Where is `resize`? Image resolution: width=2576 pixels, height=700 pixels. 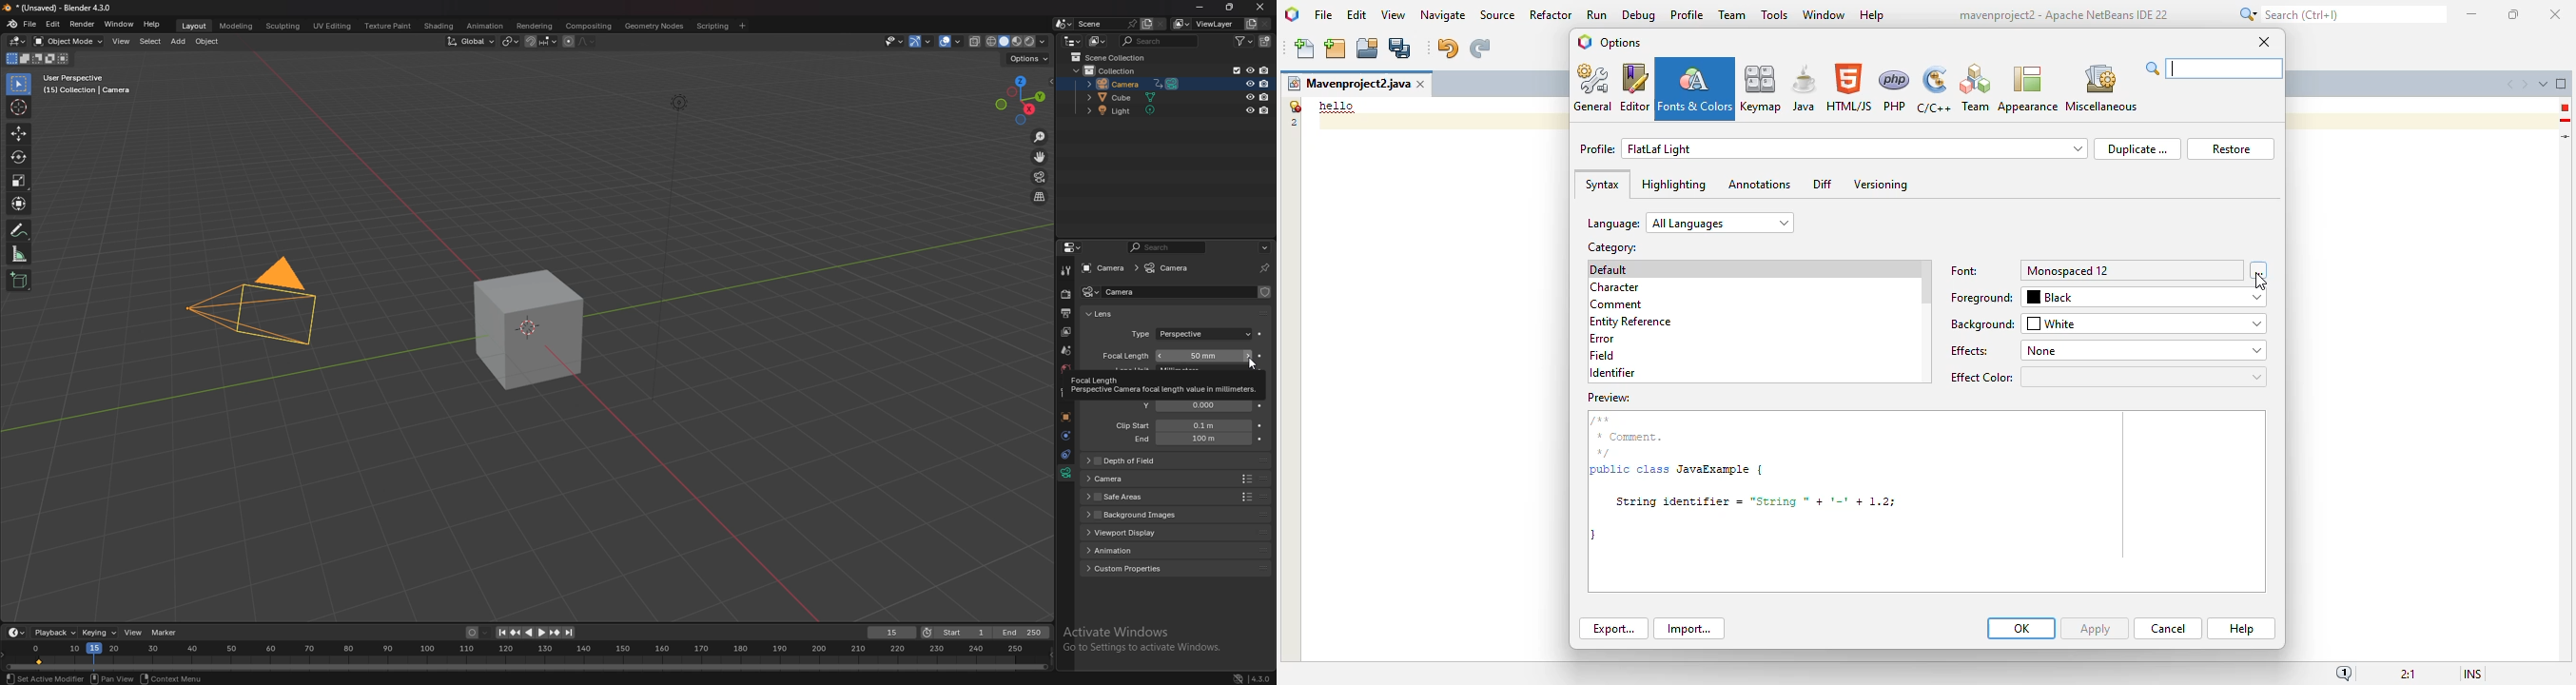 resize is located at coordinates (1231, 9).